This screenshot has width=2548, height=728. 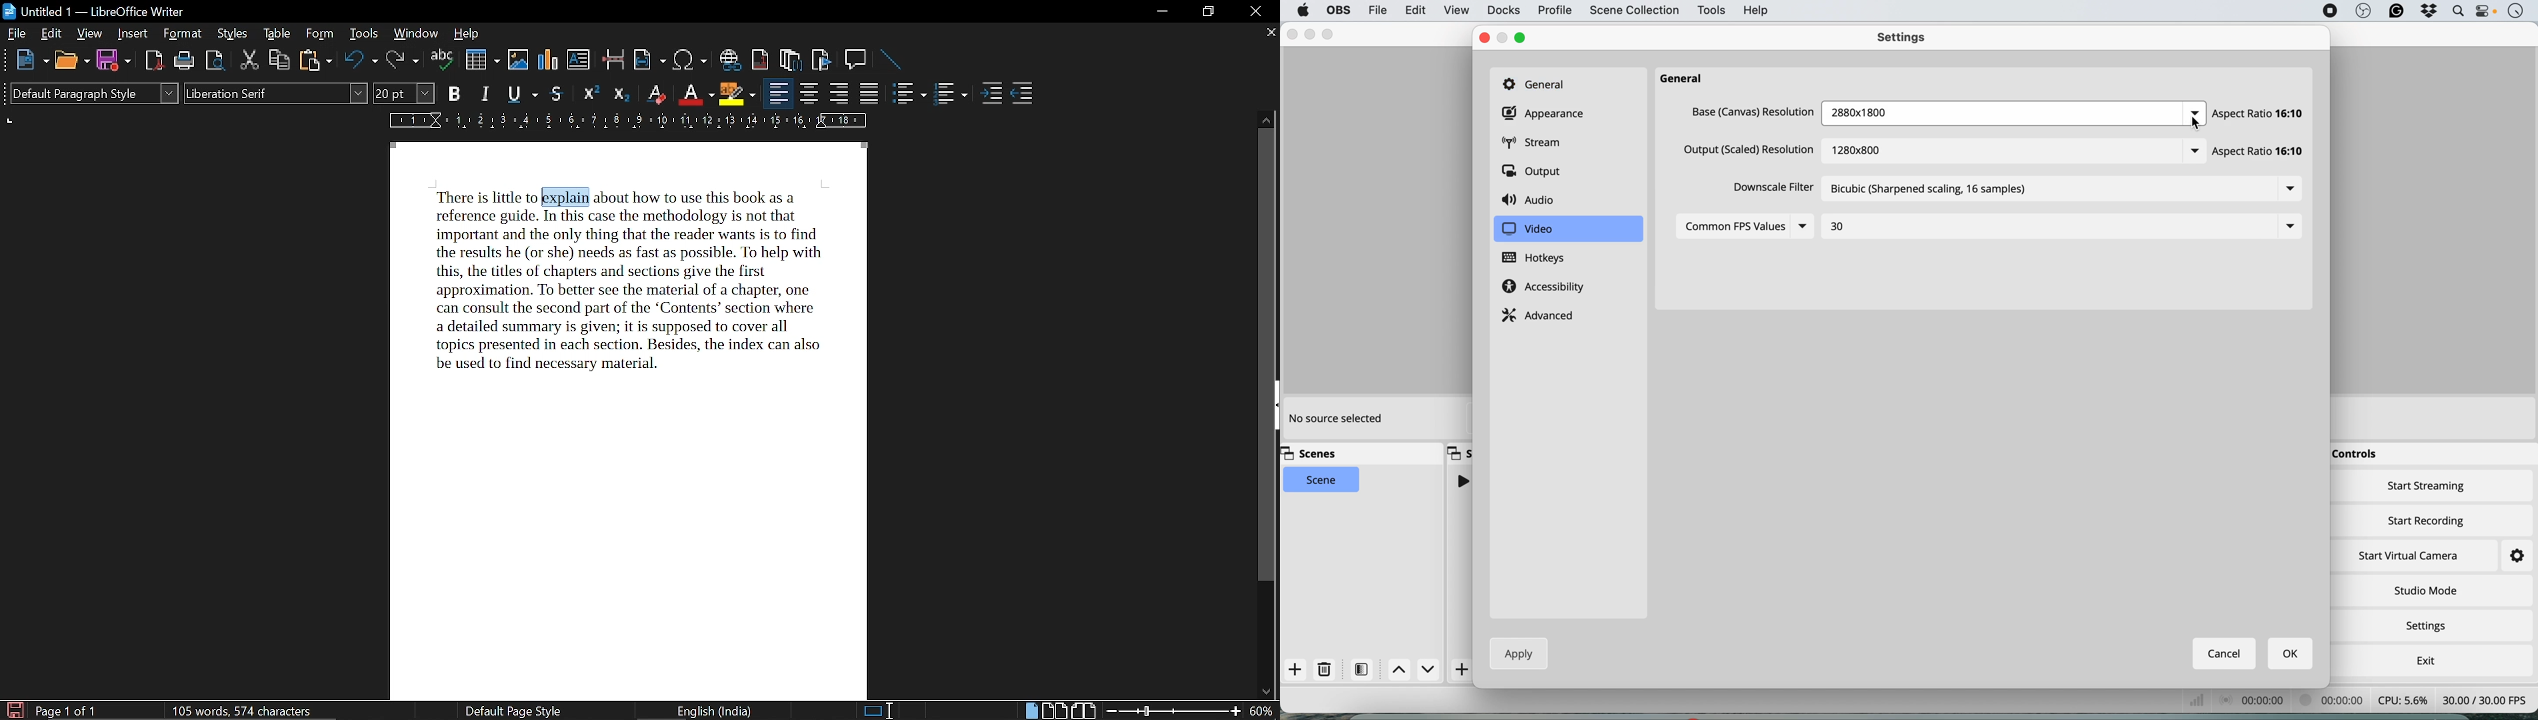 What do you see at coordinates (614, 61) in the screenshot?
I see `insert page break` at bounding box center [614, 61].